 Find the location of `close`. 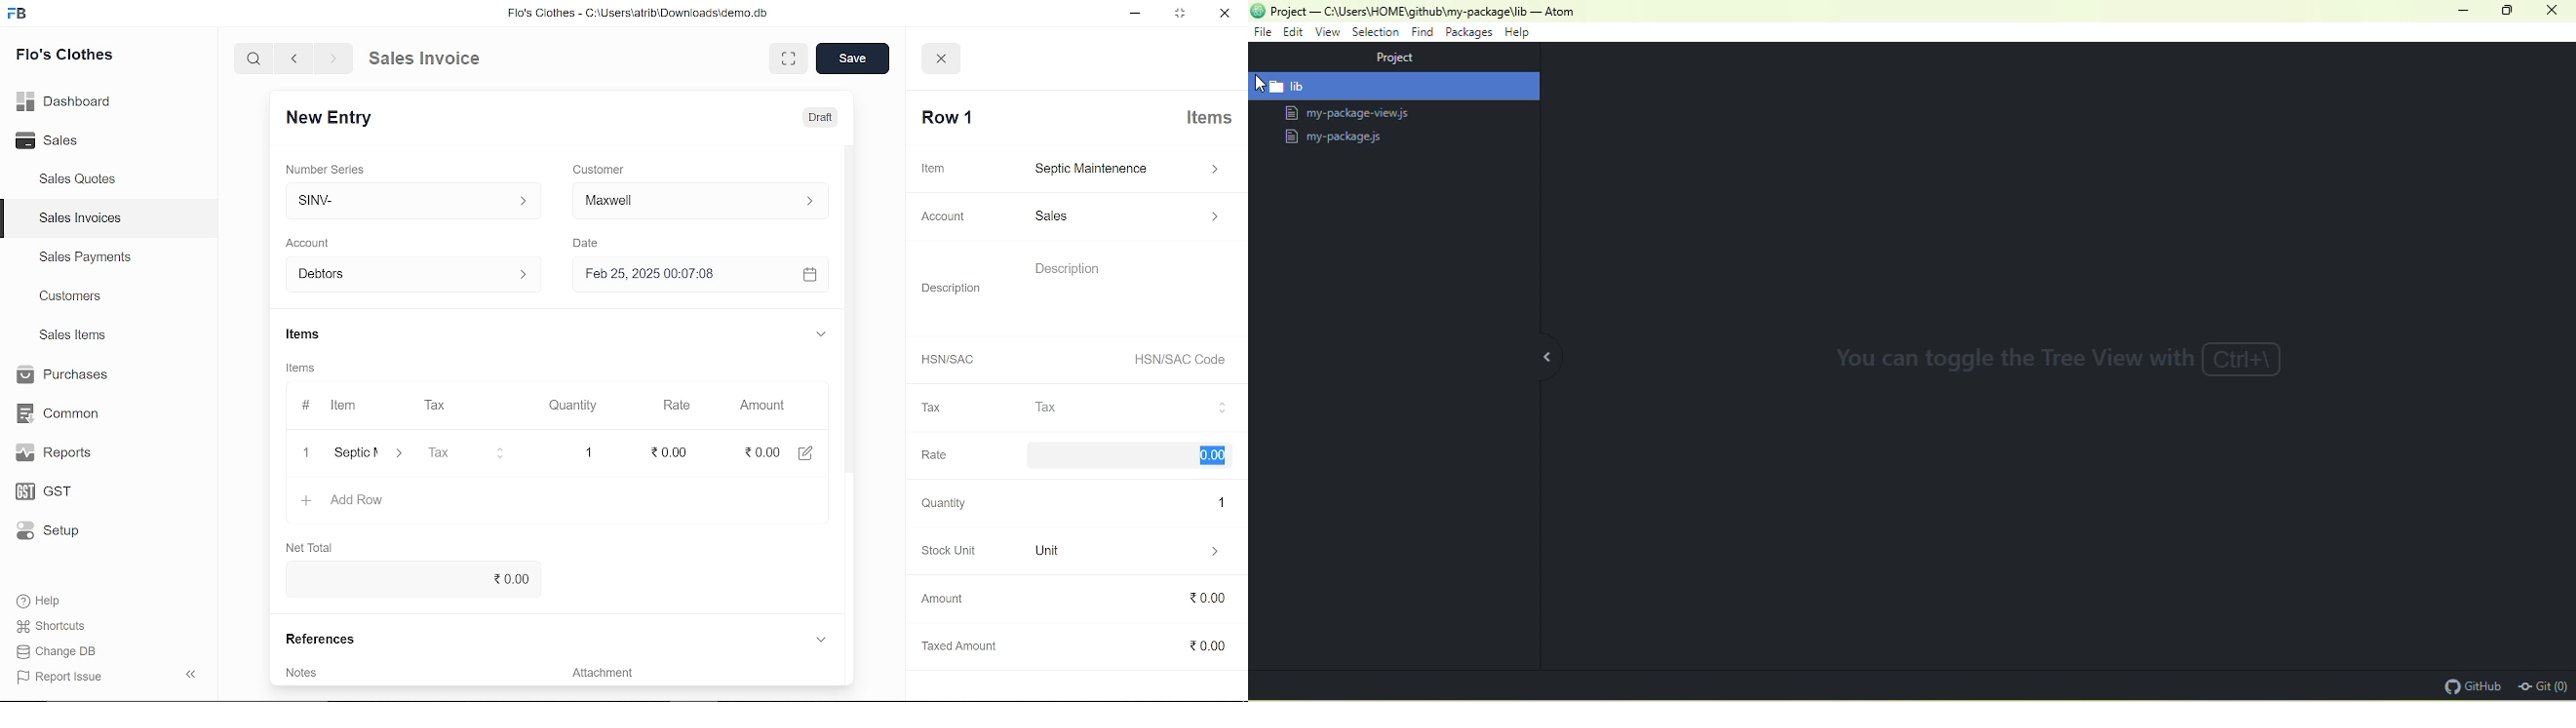

close is located at coordinates (2553, 10).